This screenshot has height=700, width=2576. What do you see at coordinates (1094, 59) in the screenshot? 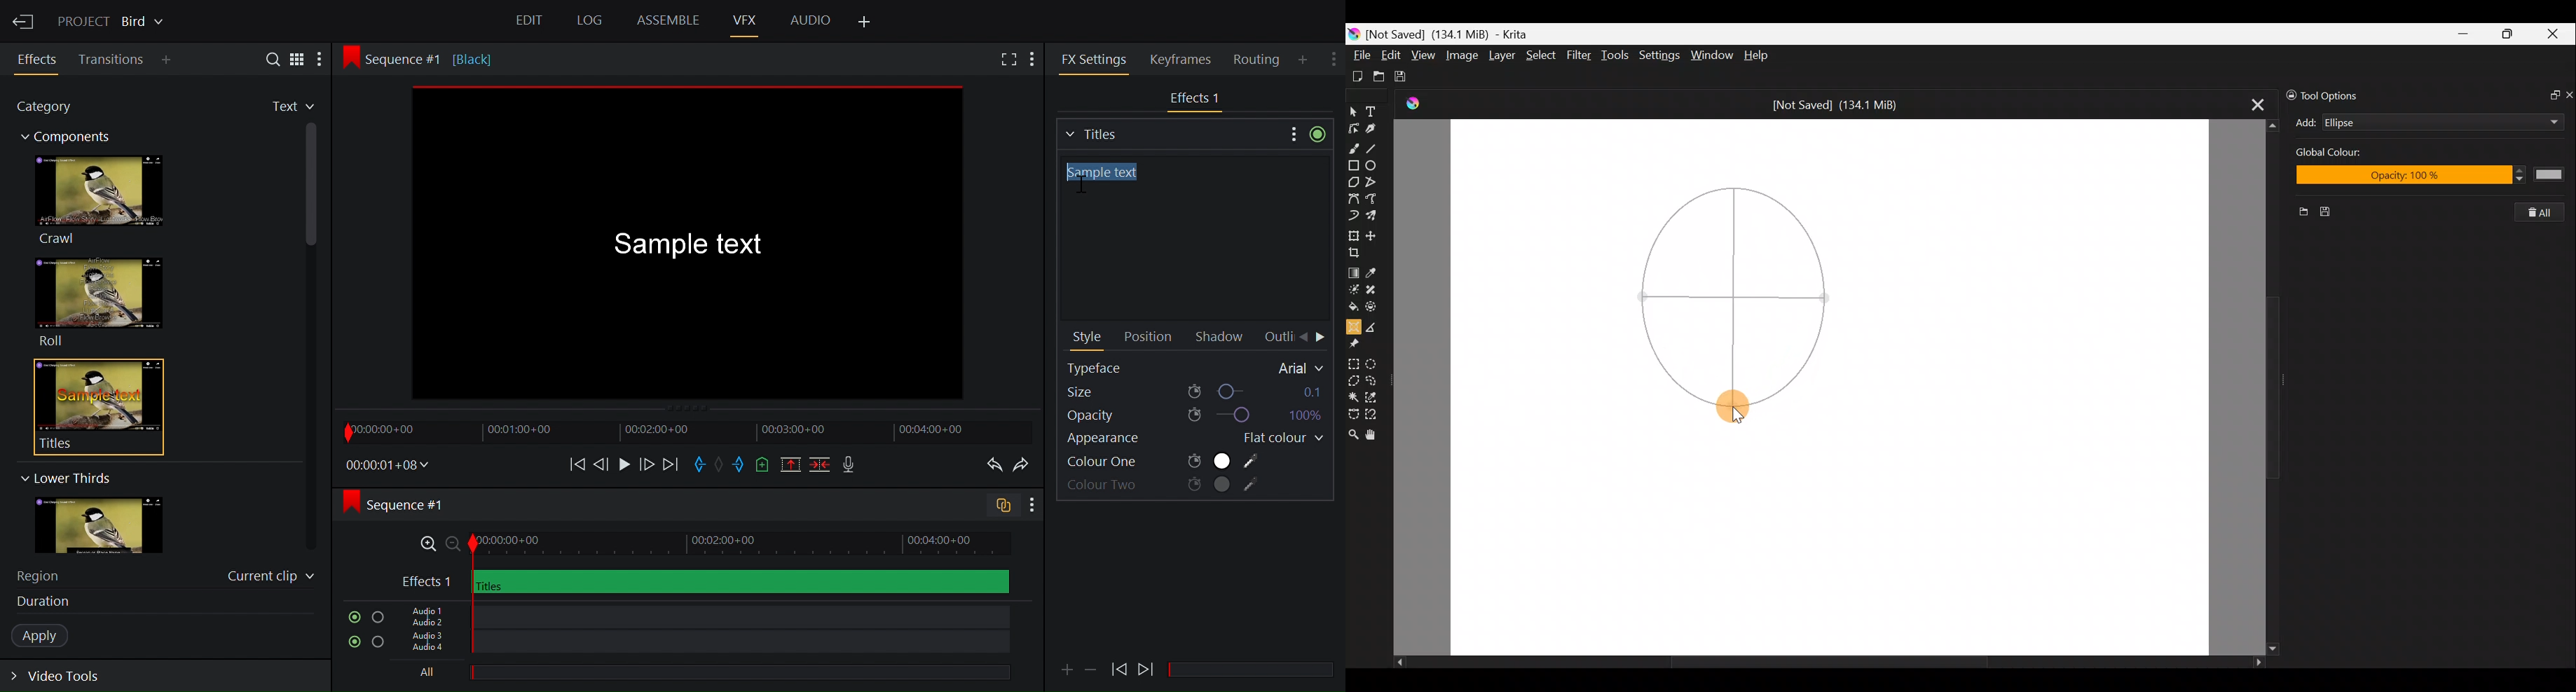
I see `FX Settings` at bounding box center [1094, 59].